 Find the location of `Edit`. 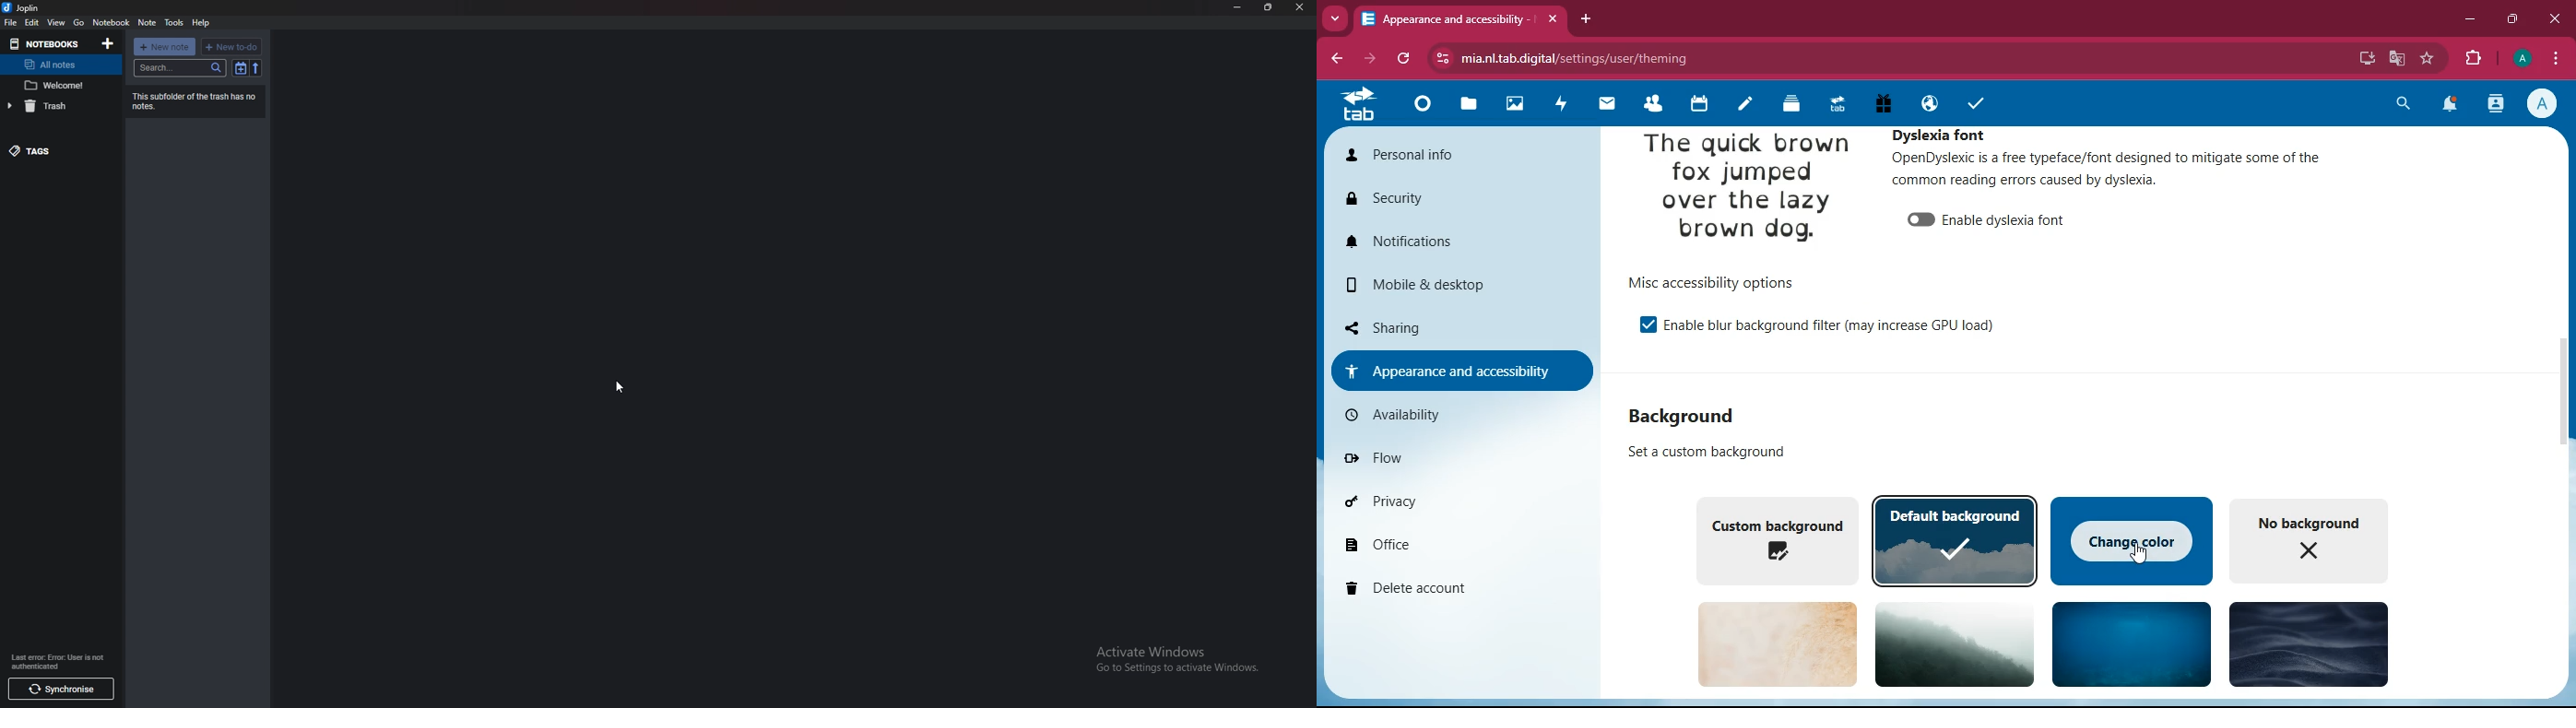

Edit is located at coordinates (33, 22).